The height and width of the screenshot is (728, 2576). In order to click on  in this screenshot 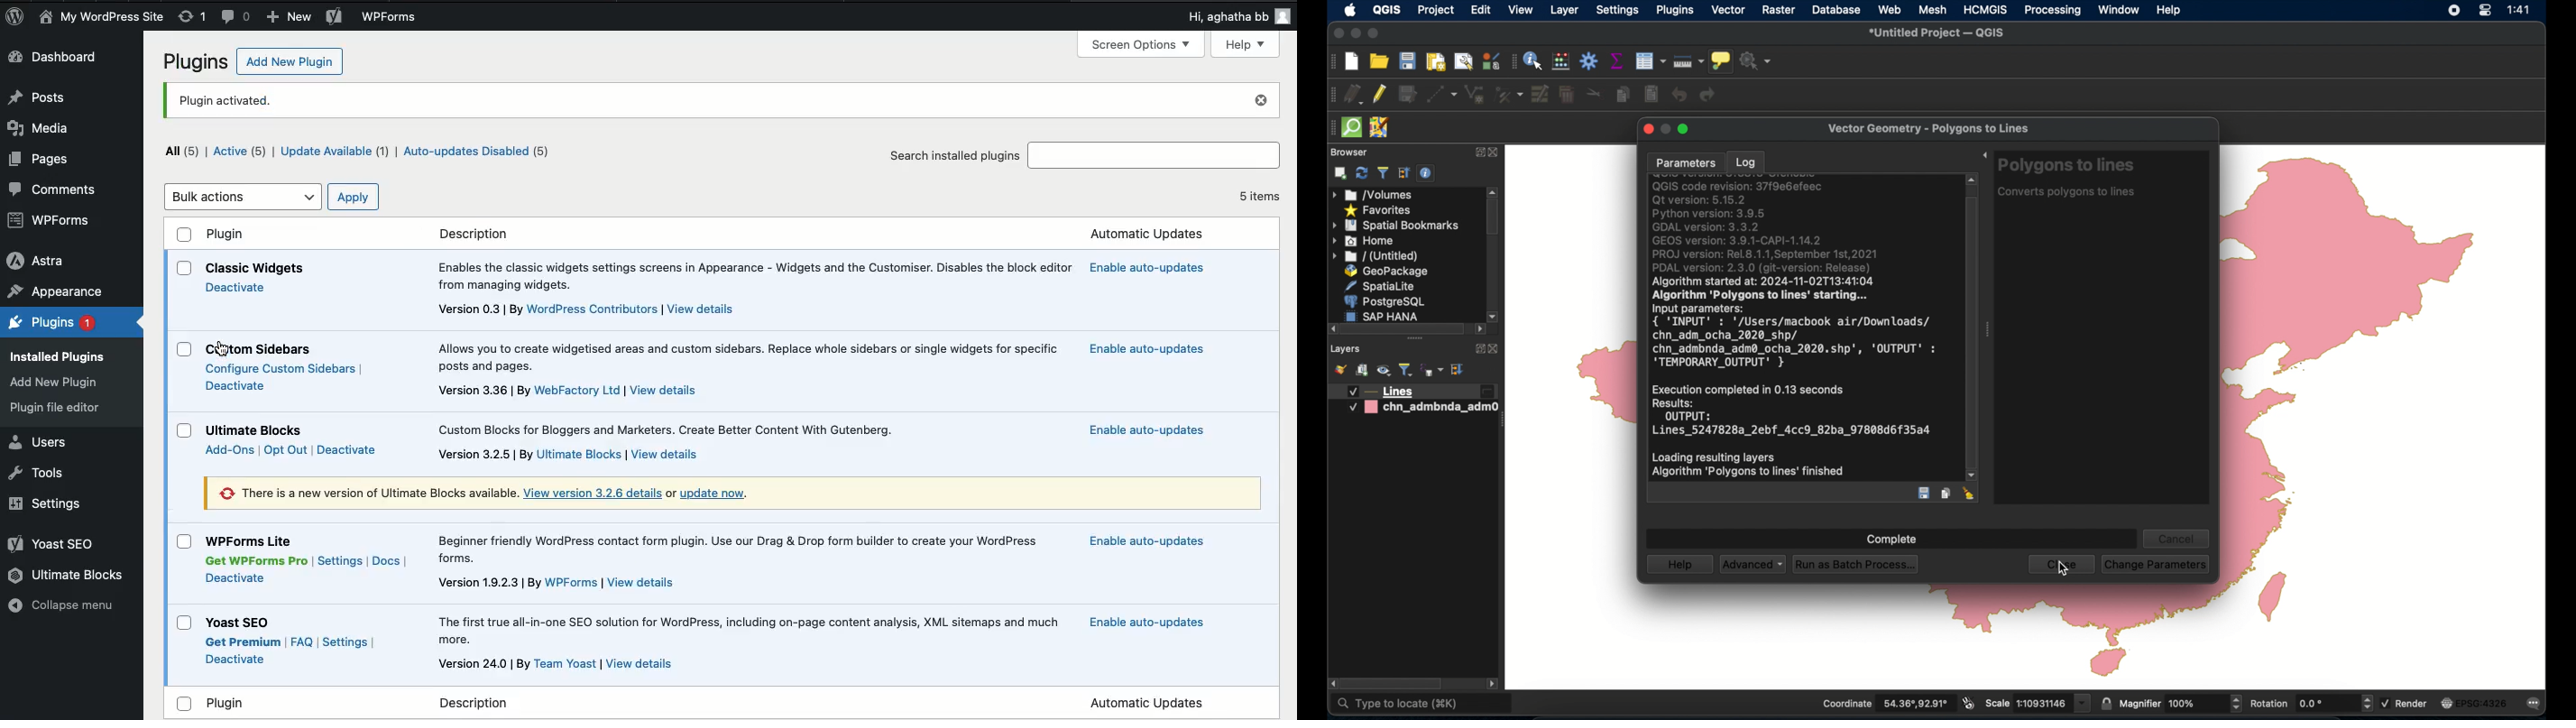, I will do `click(241, 642)`.